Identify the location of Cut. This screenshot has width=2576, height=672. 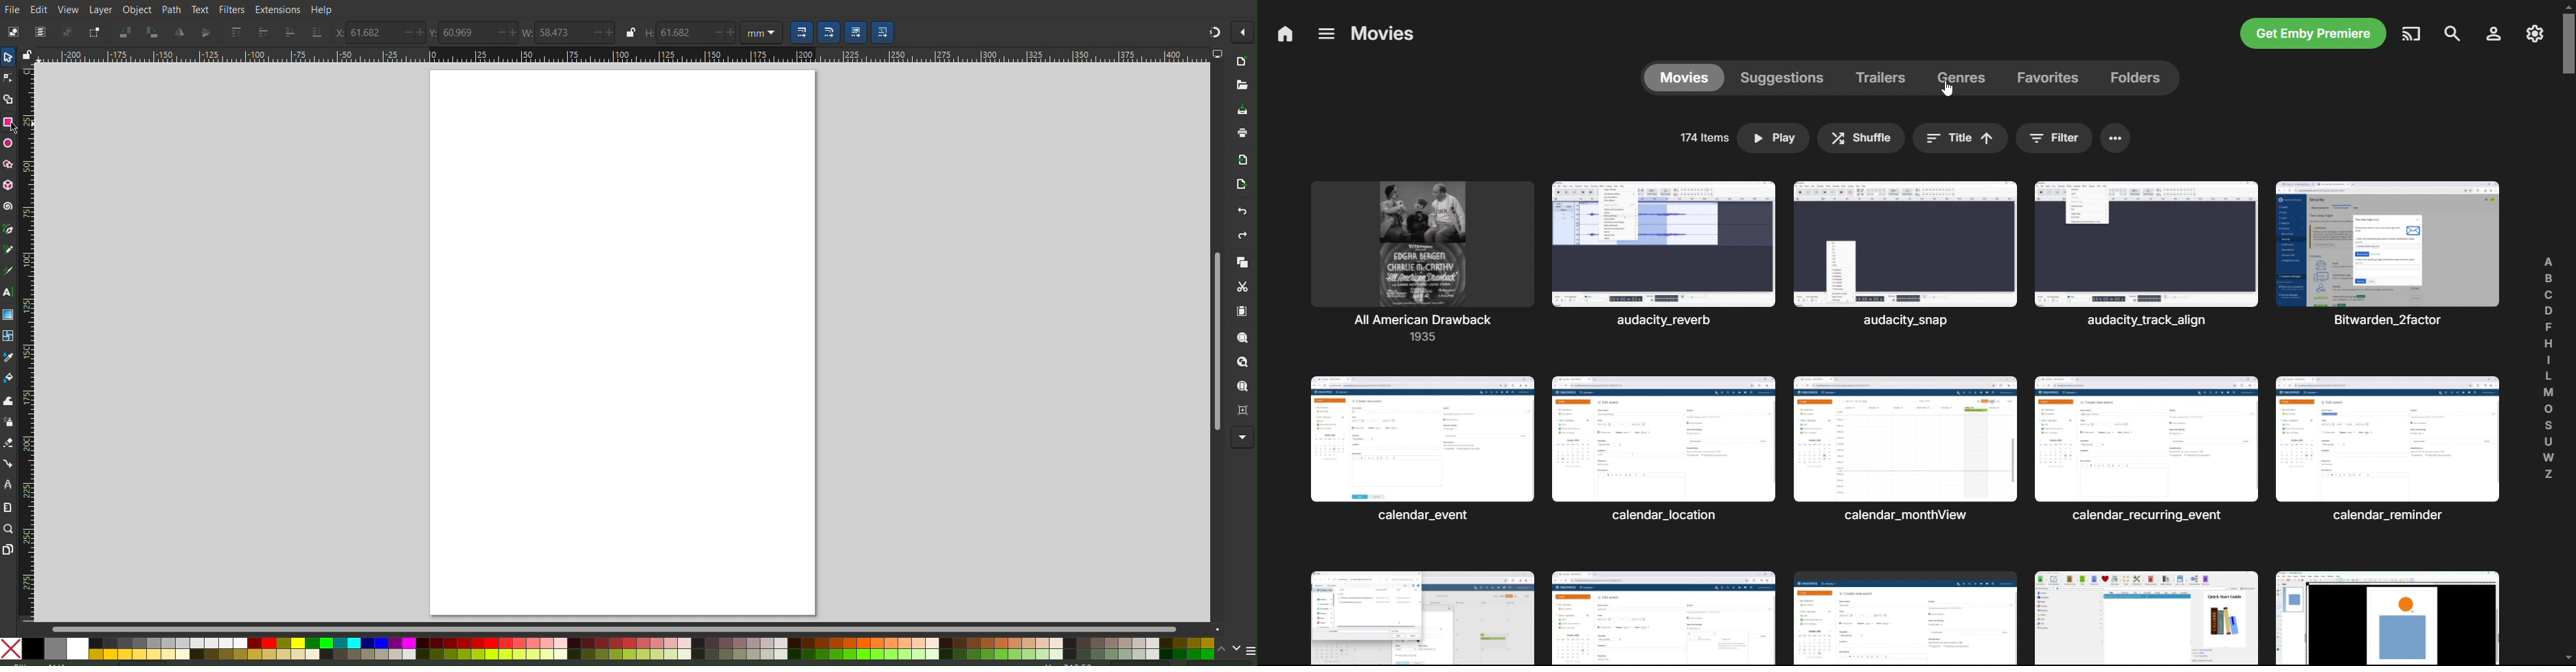
(1244, 288).